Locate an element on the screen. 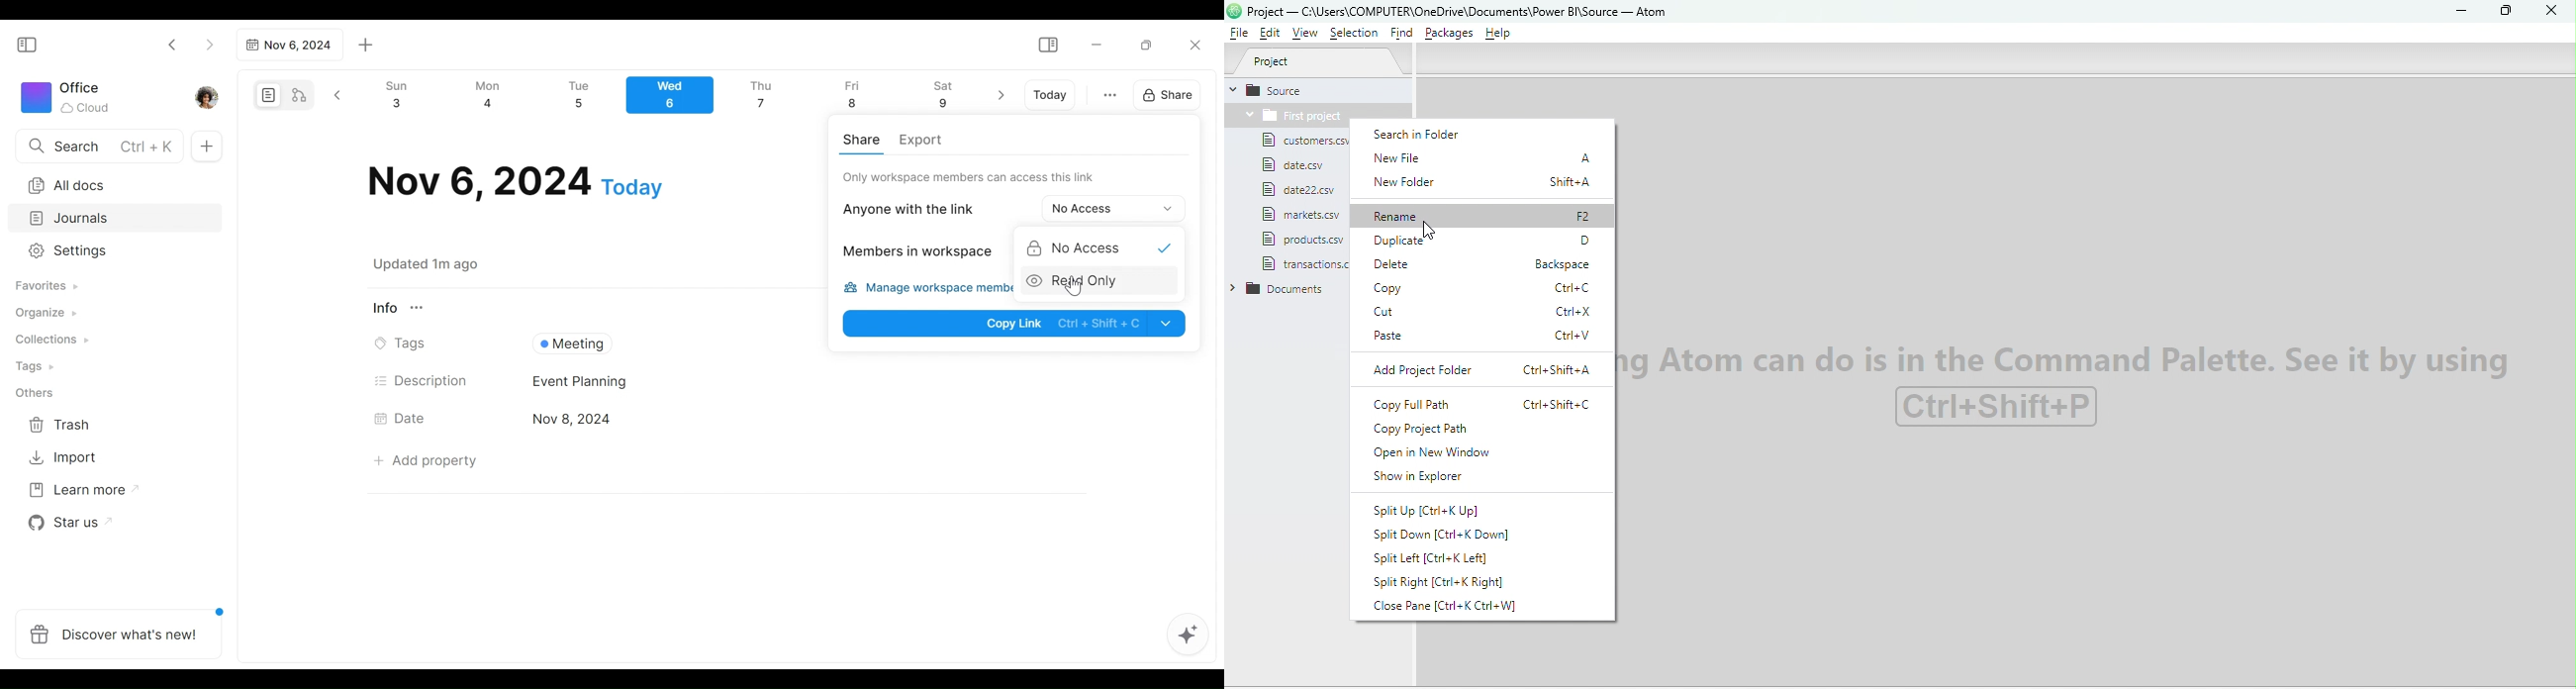 This screenshot has width=2576, height=700. Organize is located at coordinates (45, 314).